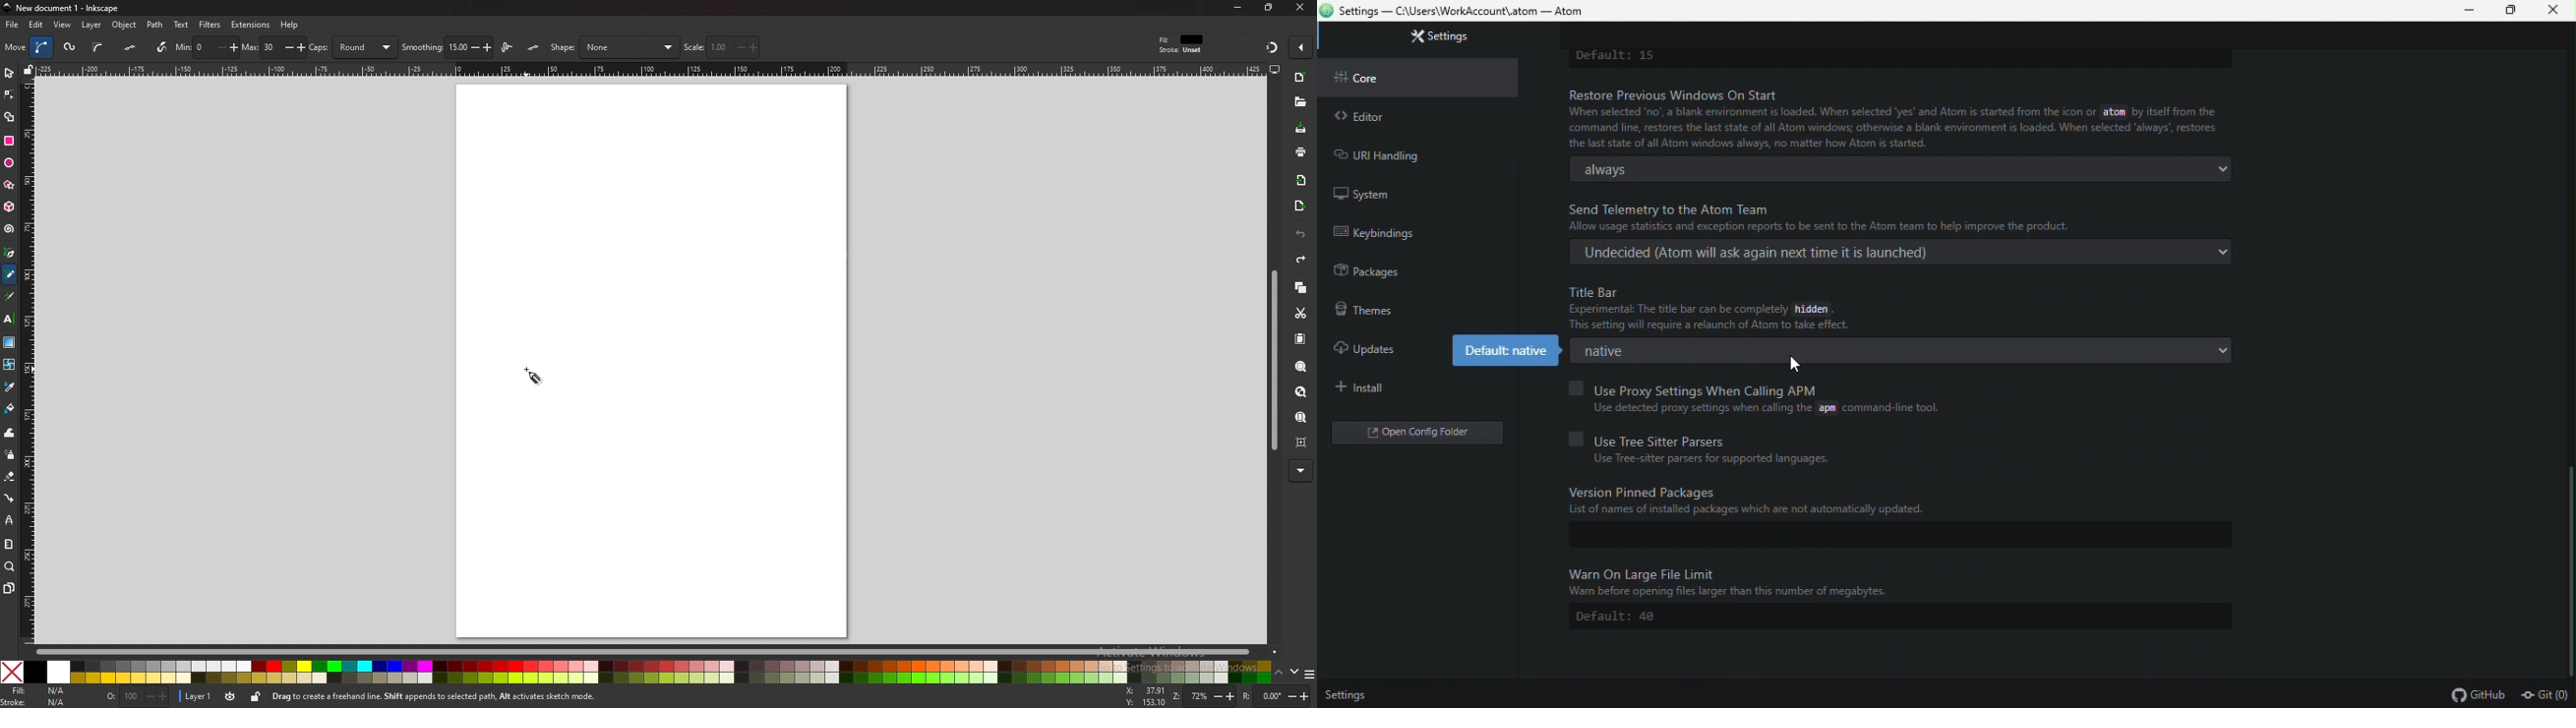  What do you see at coordinates (1274, 361) in the screenshot?
I see `scroll bar` at bounding box center [1274, 361].